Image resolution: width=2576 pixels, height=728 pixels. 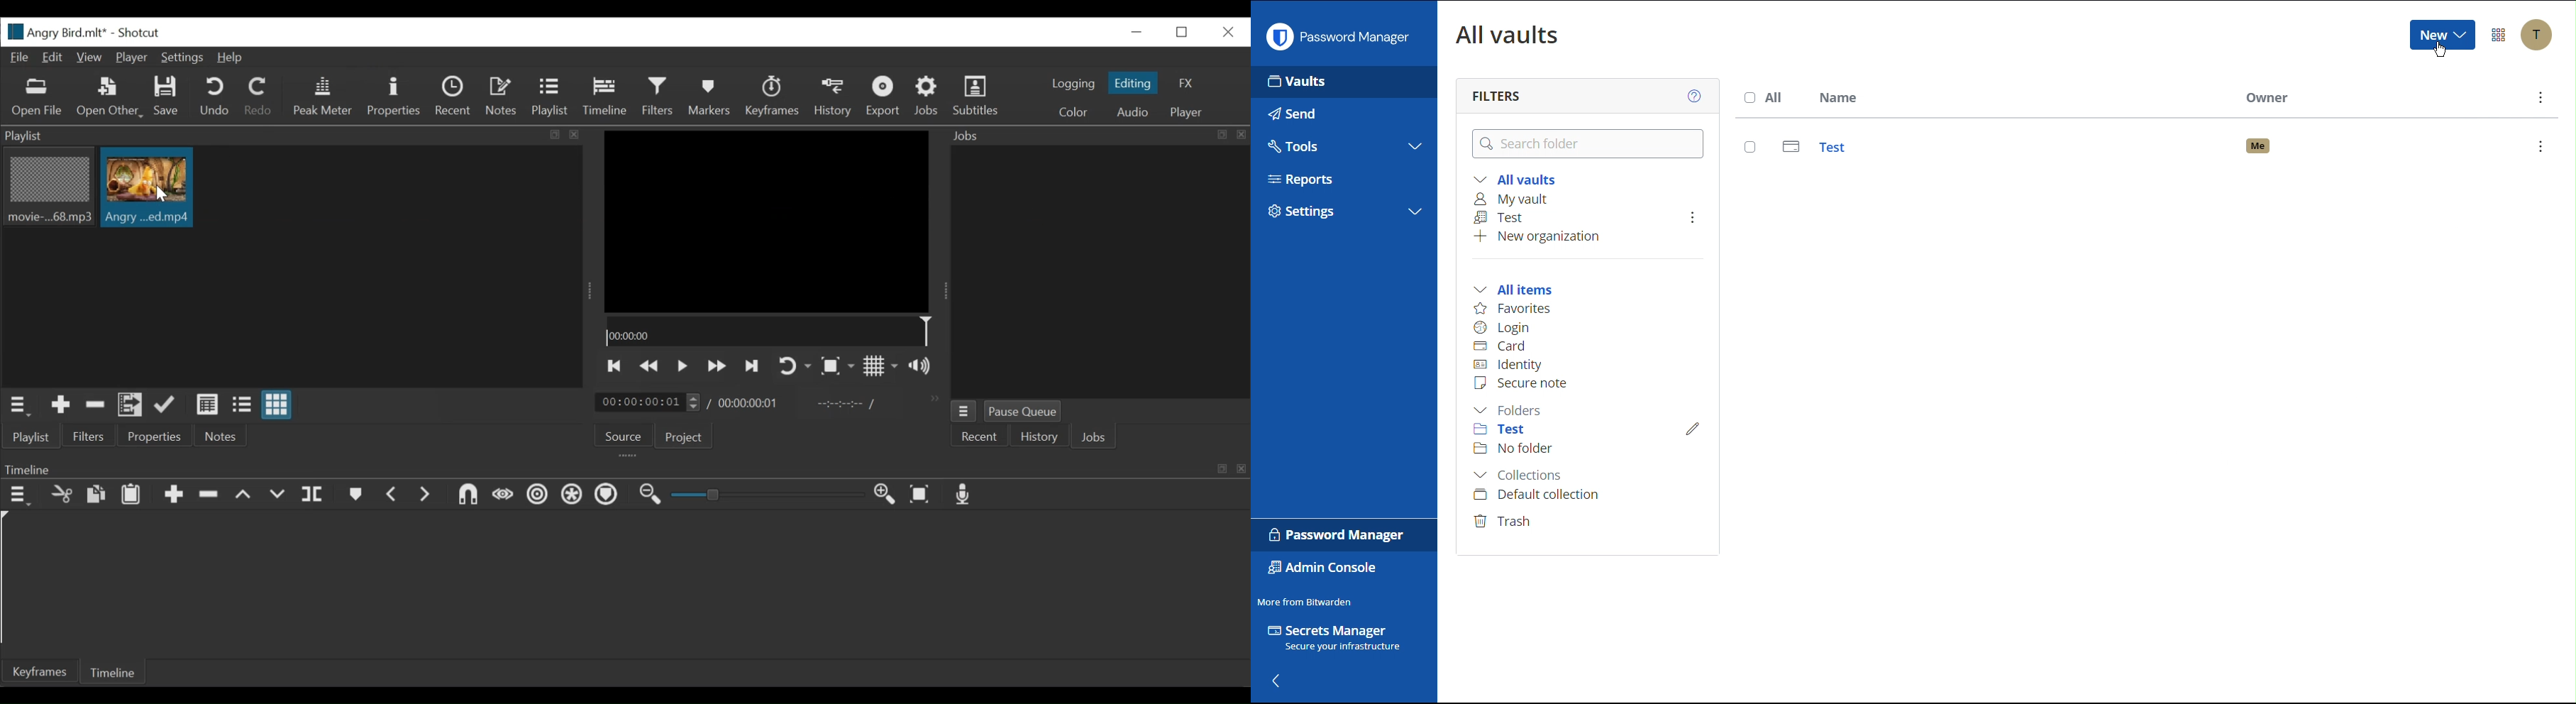 What do you see at coordinates (1534, 236) in the screenshot?
I see `New organization` at bounding box center [1534, 236].